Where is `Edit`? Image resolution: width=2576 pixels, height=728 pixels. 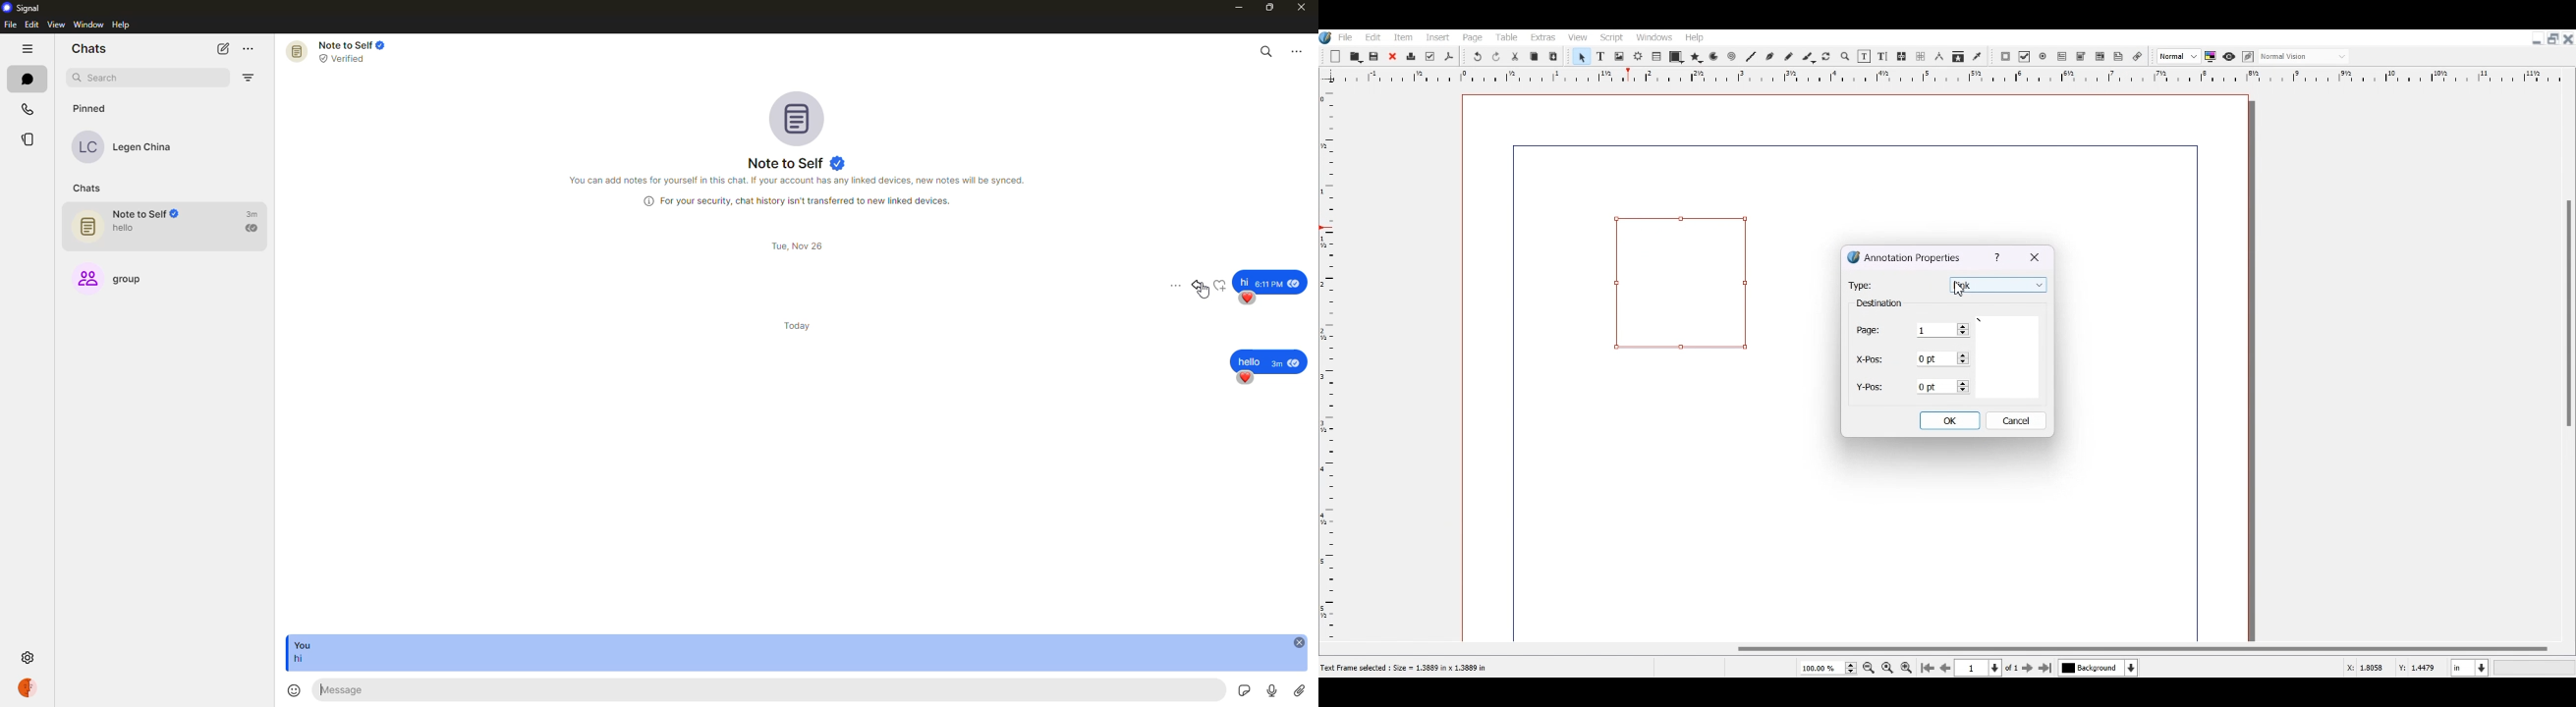 Edit is located at coordinates (1372, 36).